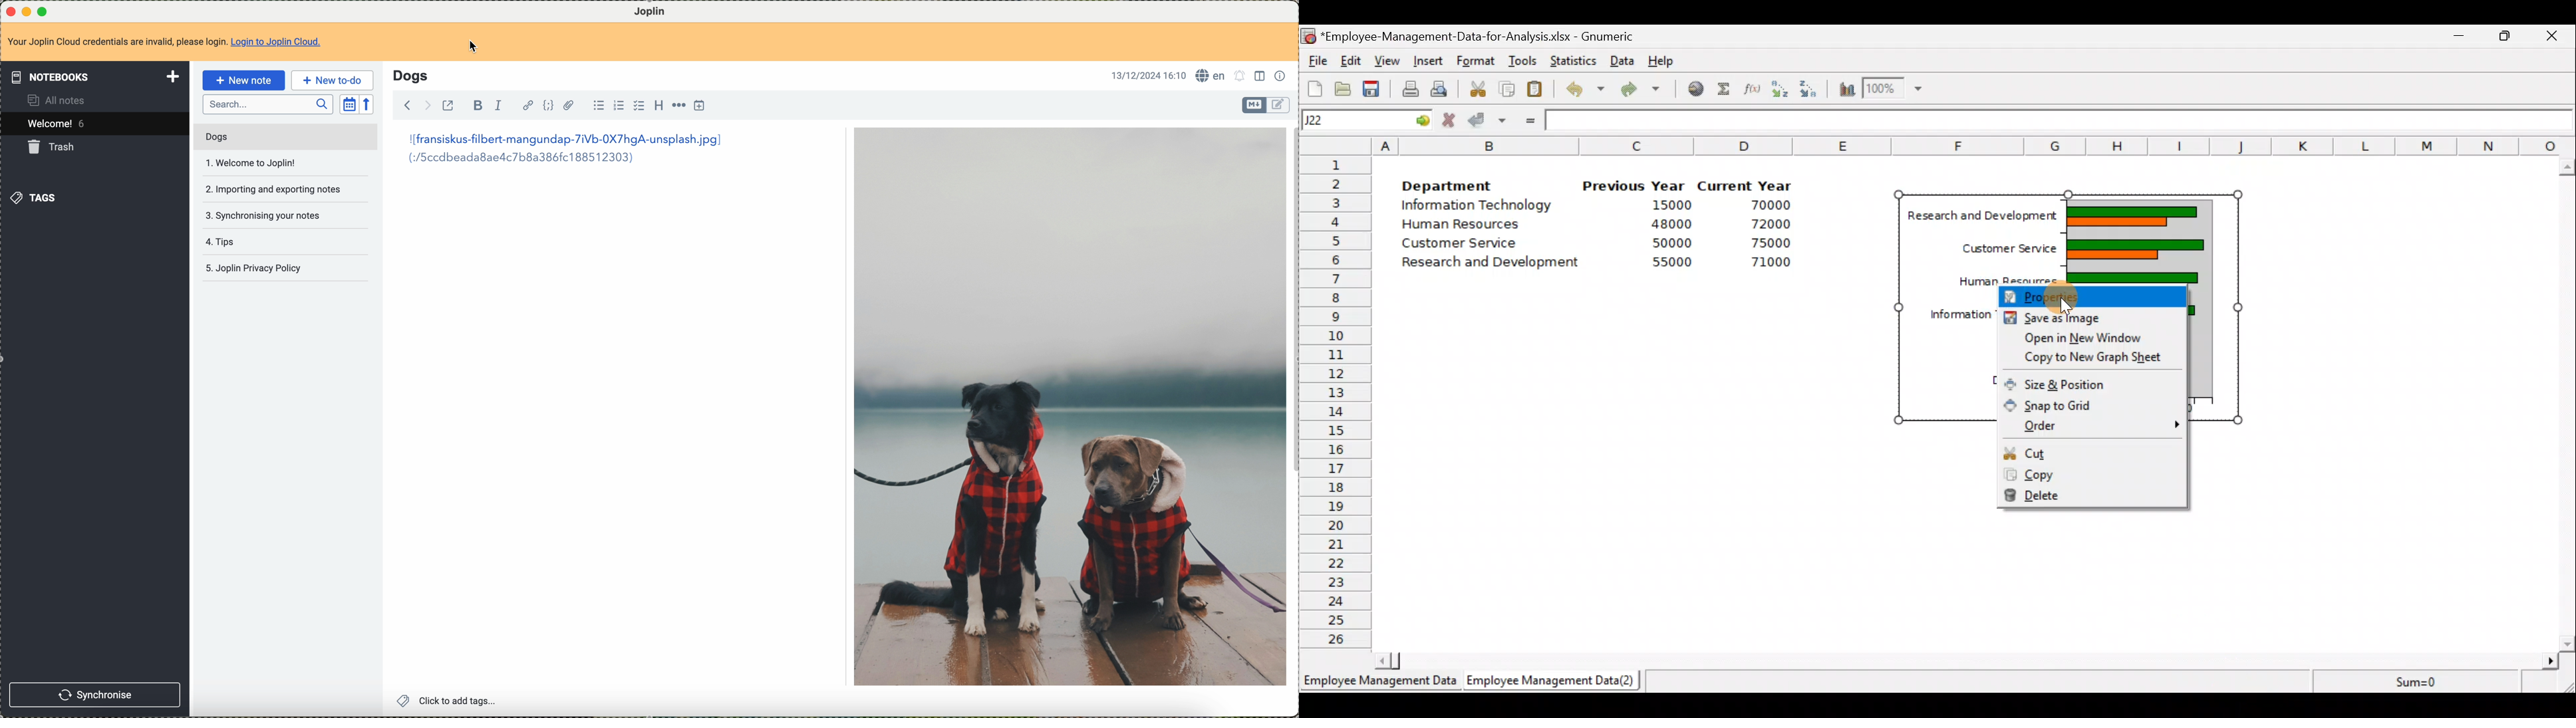  What do you see at coordinates (572, 150) in the screenshot?
I see `I[fransiskus-filbert-mangundap-7iVb-0X7hgA-unsplash.jpg]
(:/5ccdbeada8aed4c7b8a386fc188512303)` at bounding box center [572, 150].